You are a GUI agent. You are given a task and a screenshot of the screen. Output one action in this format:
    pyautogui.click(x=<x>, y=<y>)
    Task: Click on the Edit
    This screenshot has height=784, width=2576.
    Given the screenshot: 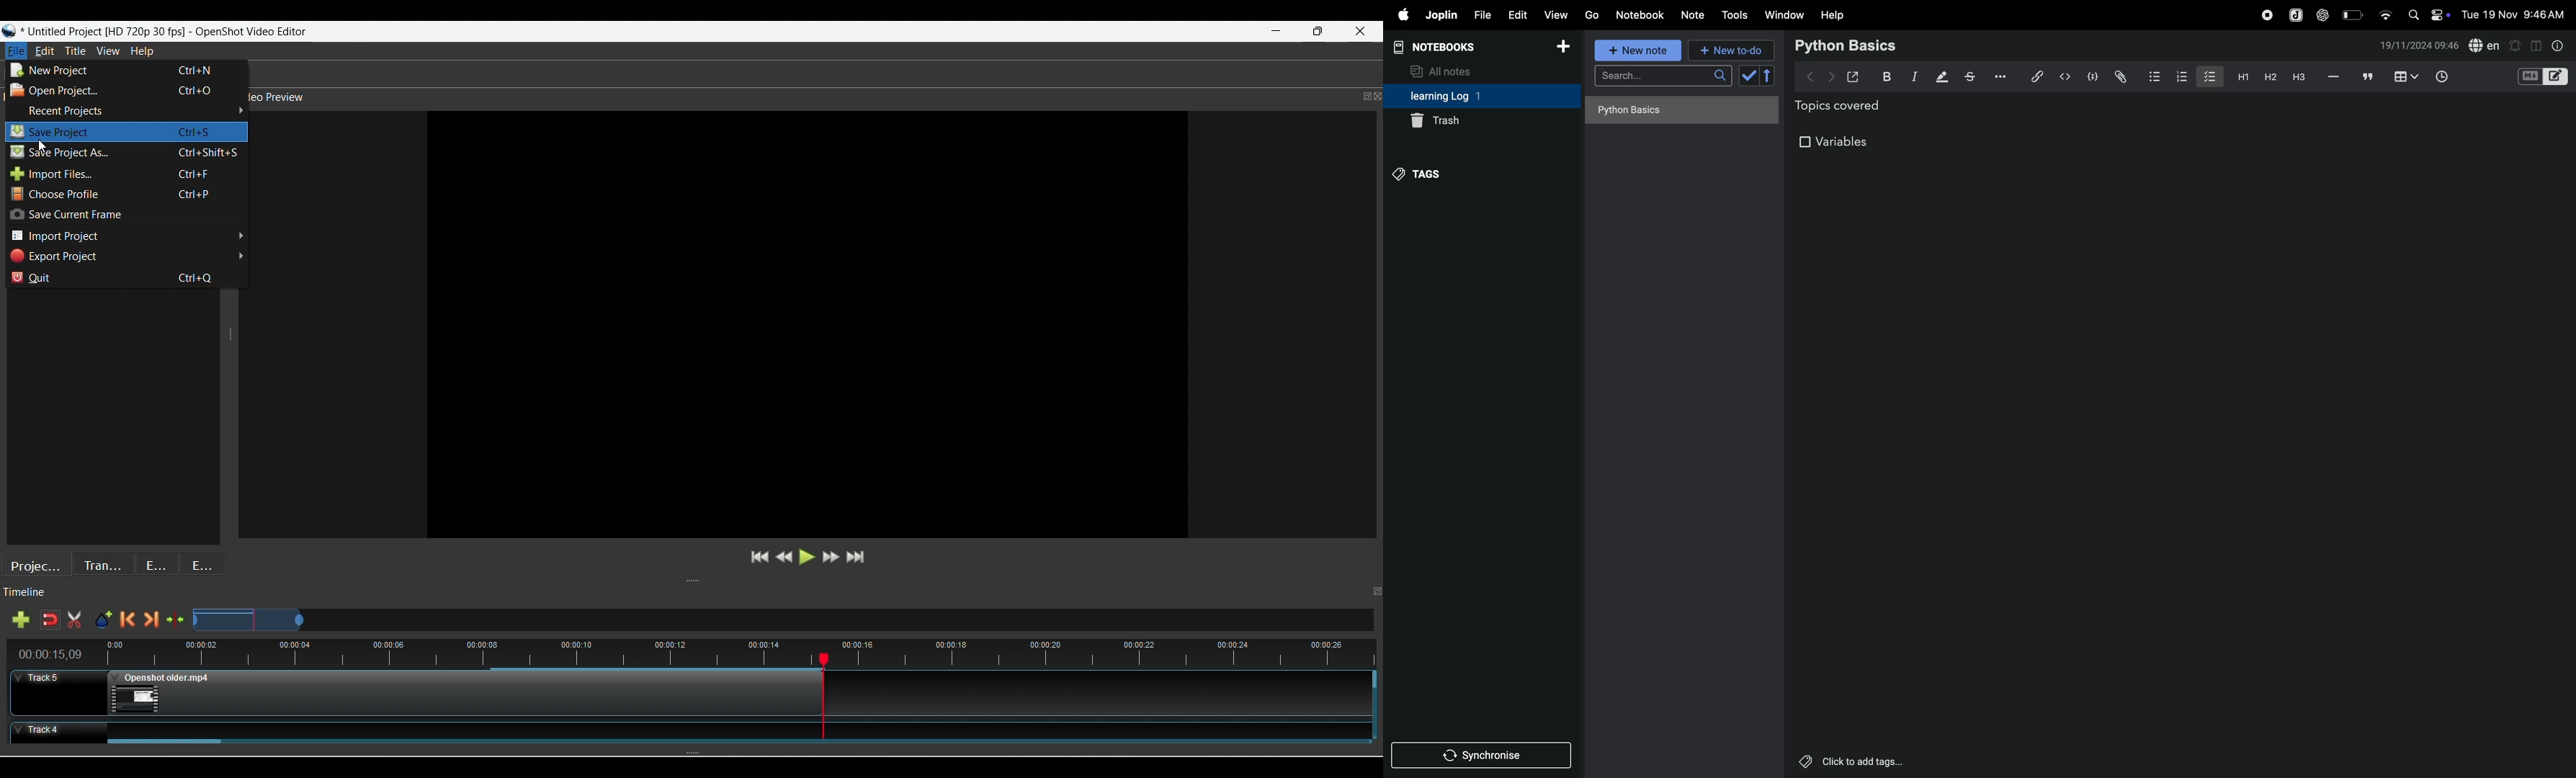 What is the action you would take?
    pyautogui.click(x=44, y=51)
    